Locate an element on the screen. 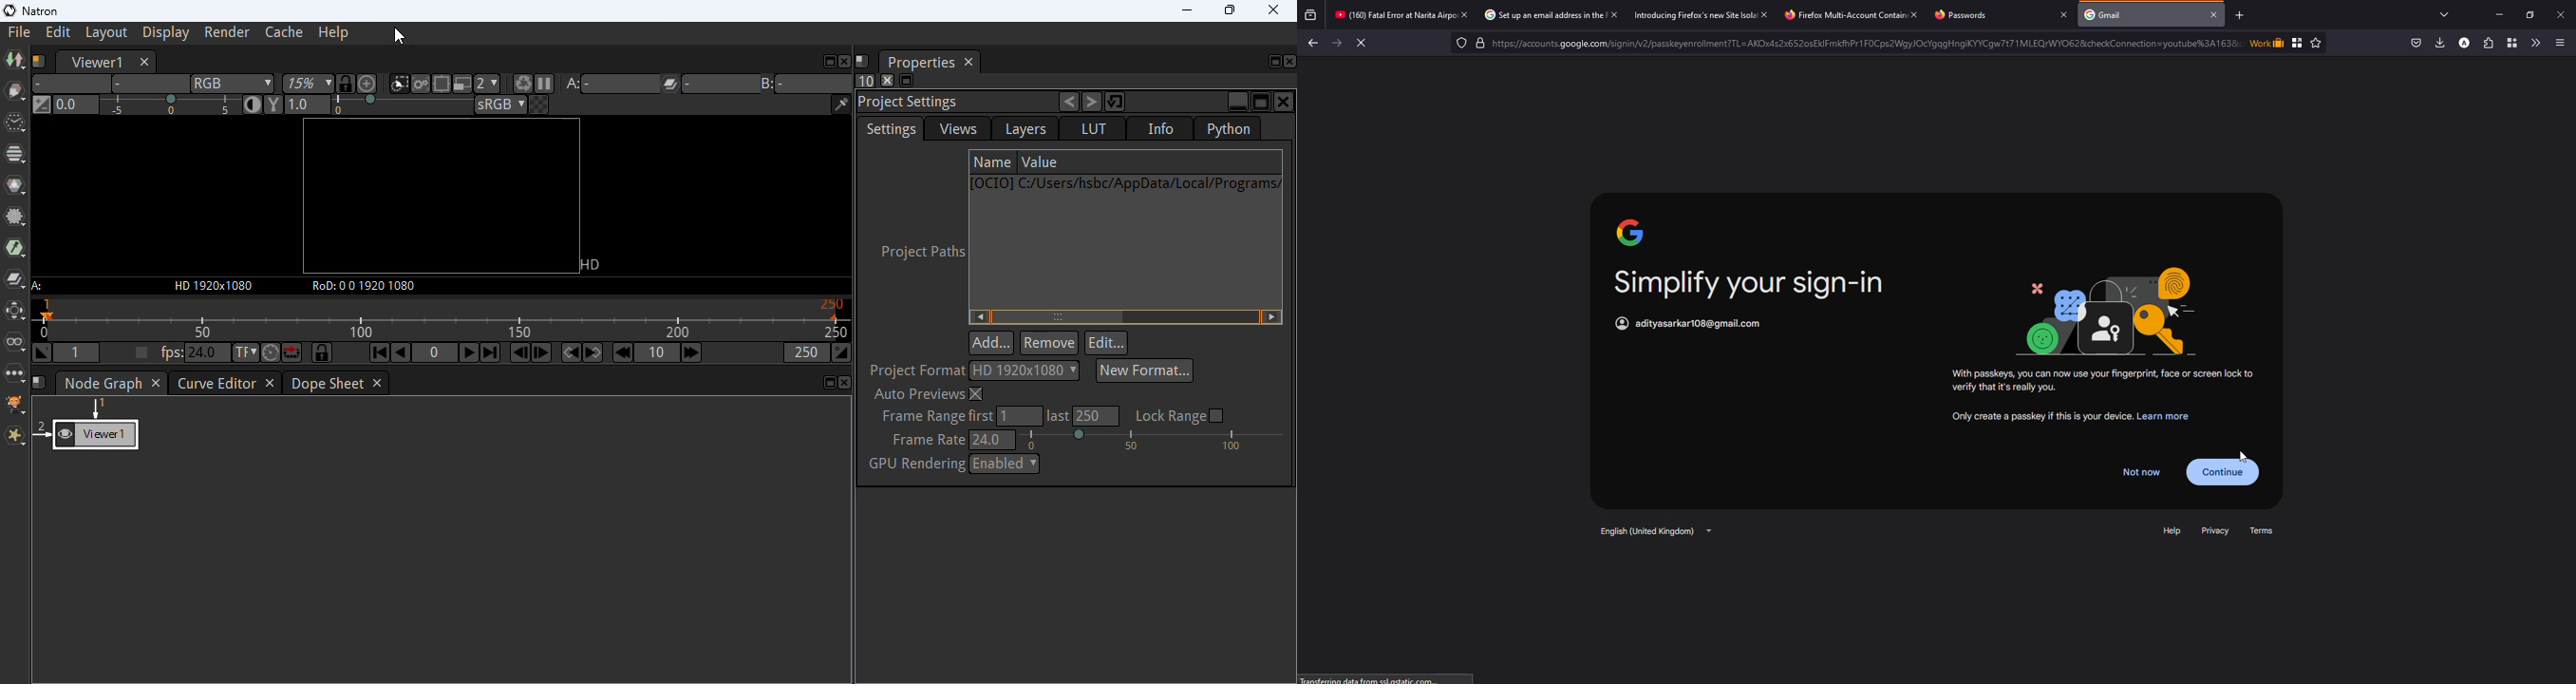 The width and height of the screenshot is (2576, 700). icon is located at coordinates (1630, 231).